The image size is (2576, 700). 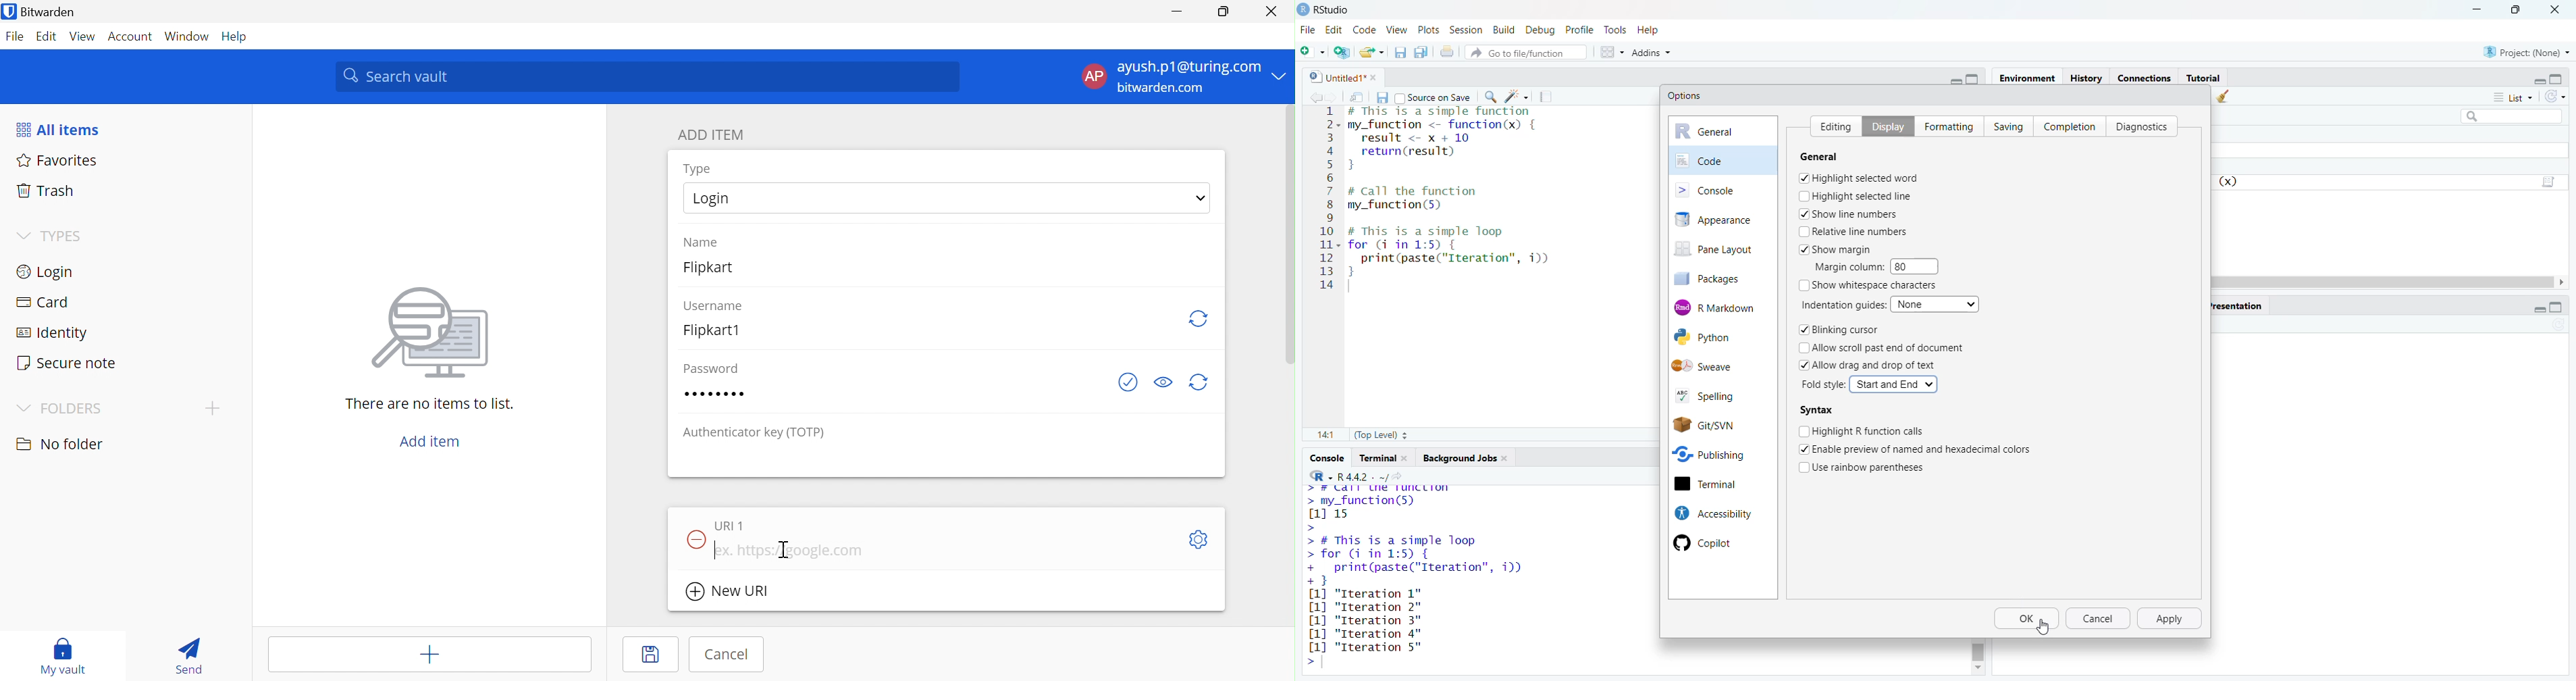 I want to click on R Markdown, so click(x=1723, y=306).